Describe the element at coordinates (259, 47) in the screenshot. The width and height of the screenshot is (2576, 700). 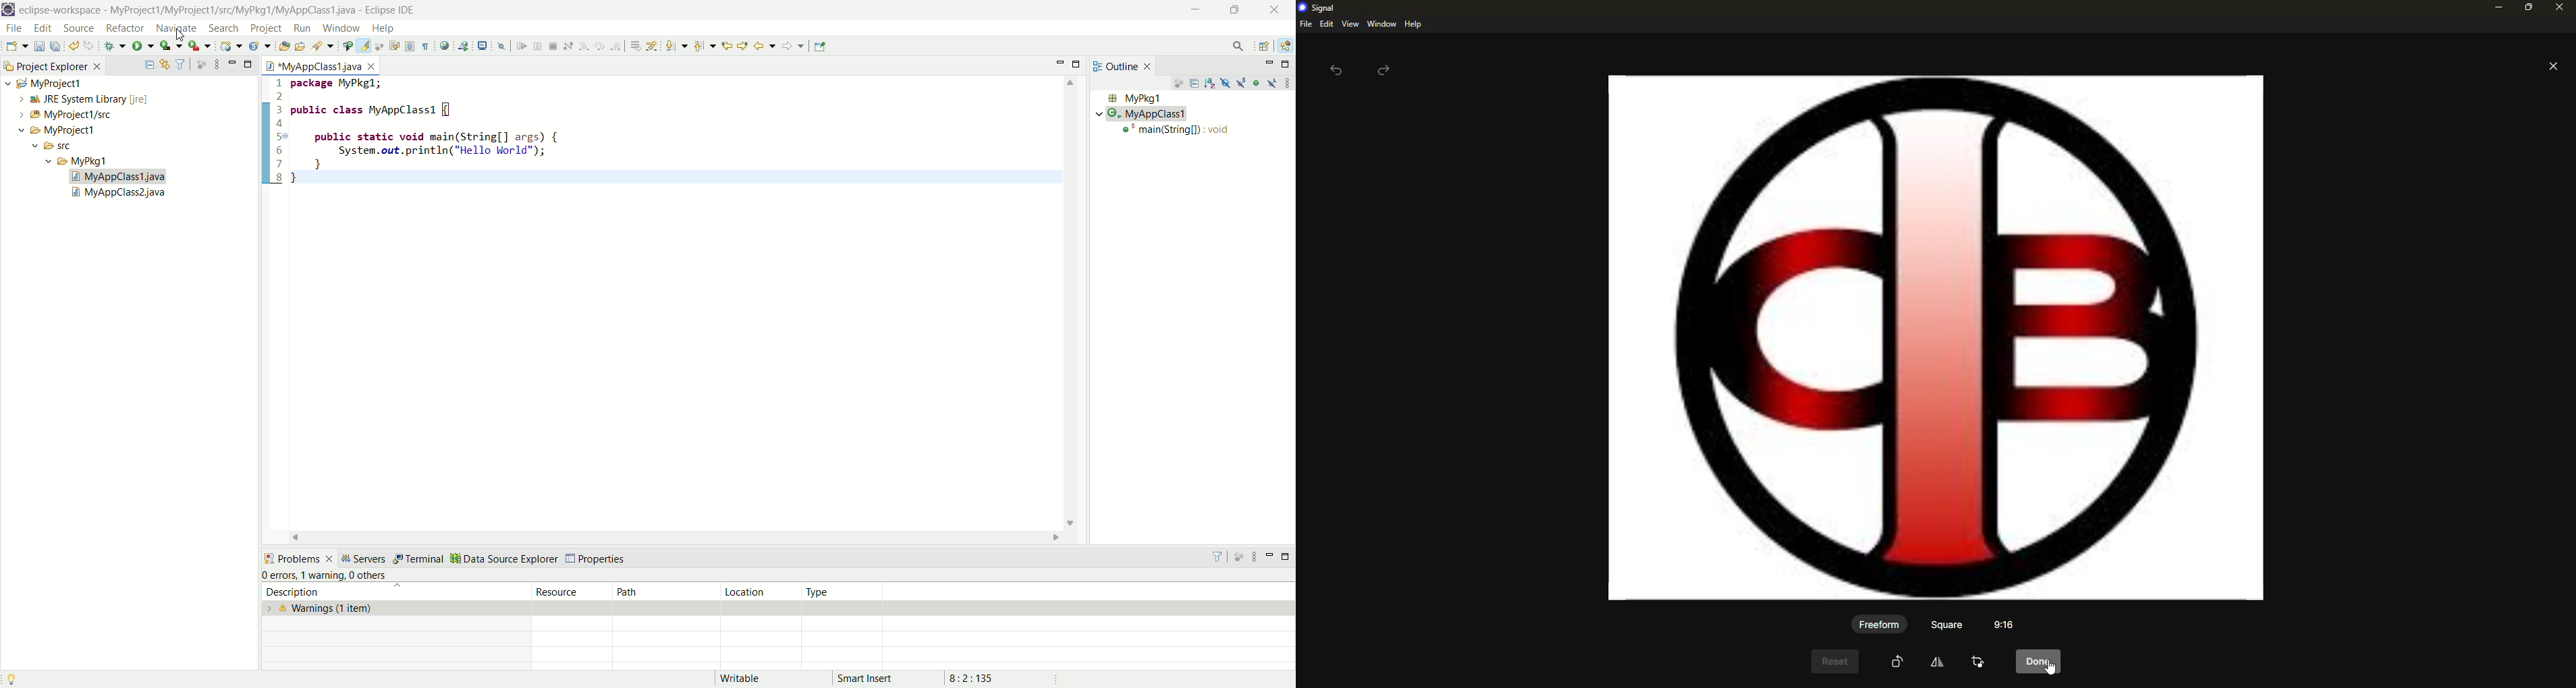
I see `create a new Java servlet` at that location.